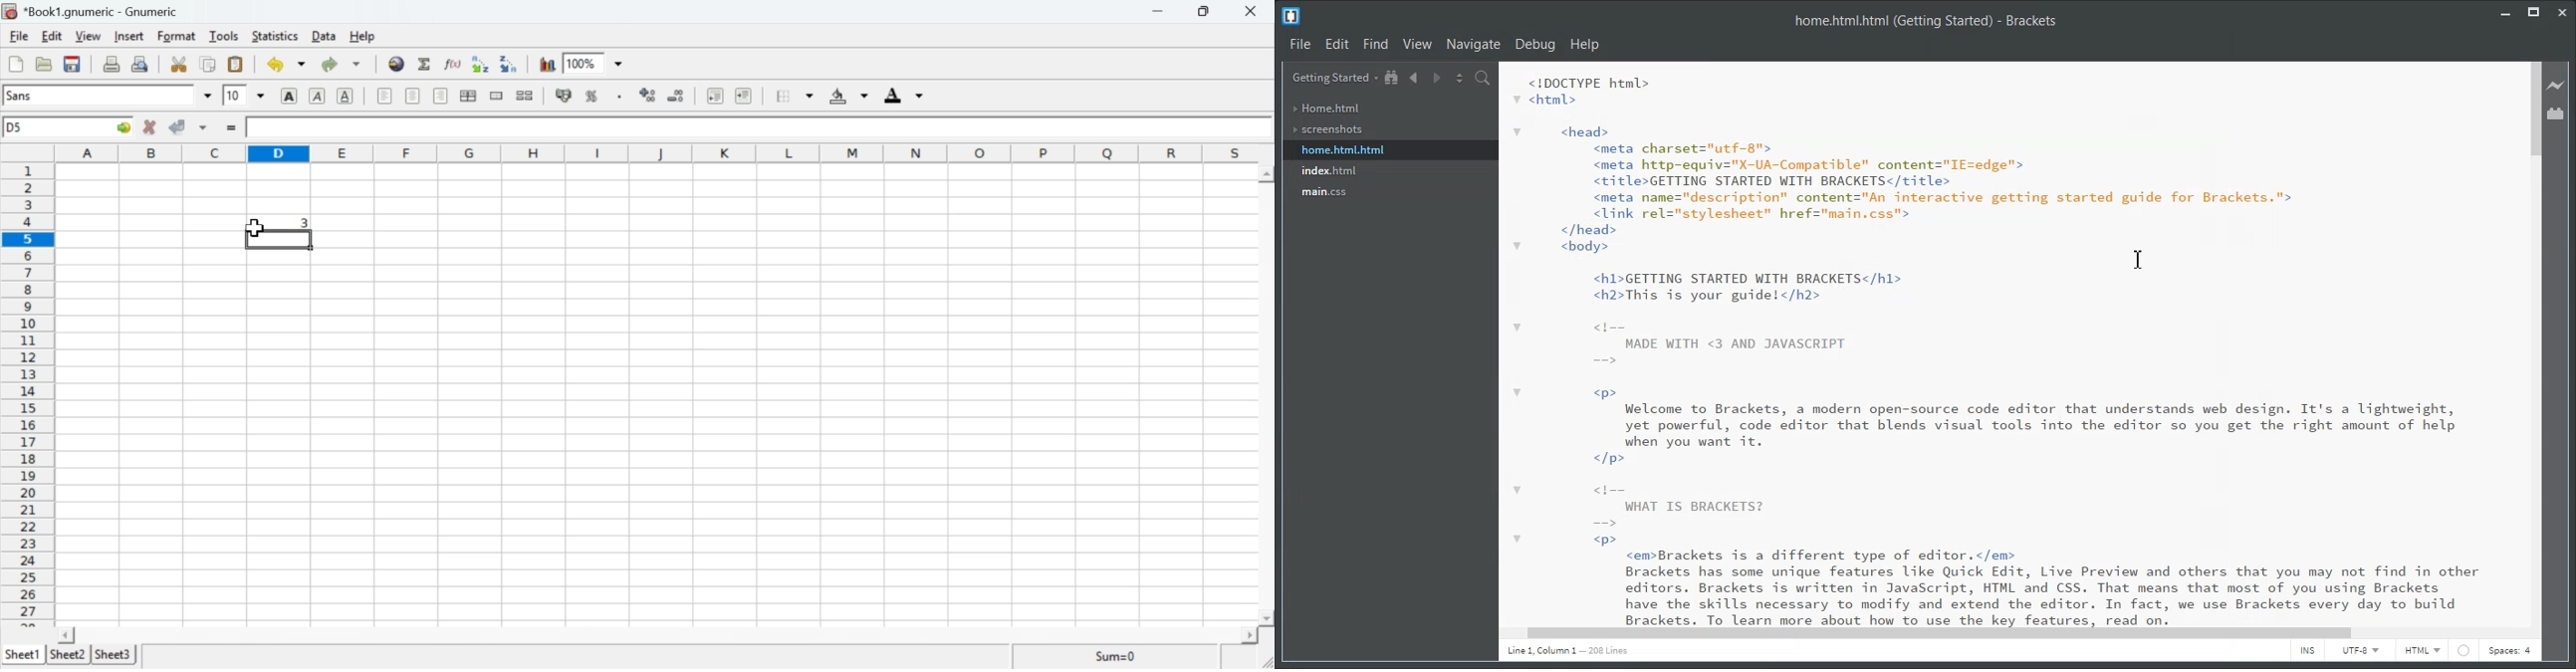  I want to click on home.html.html, so click(1342, 150).